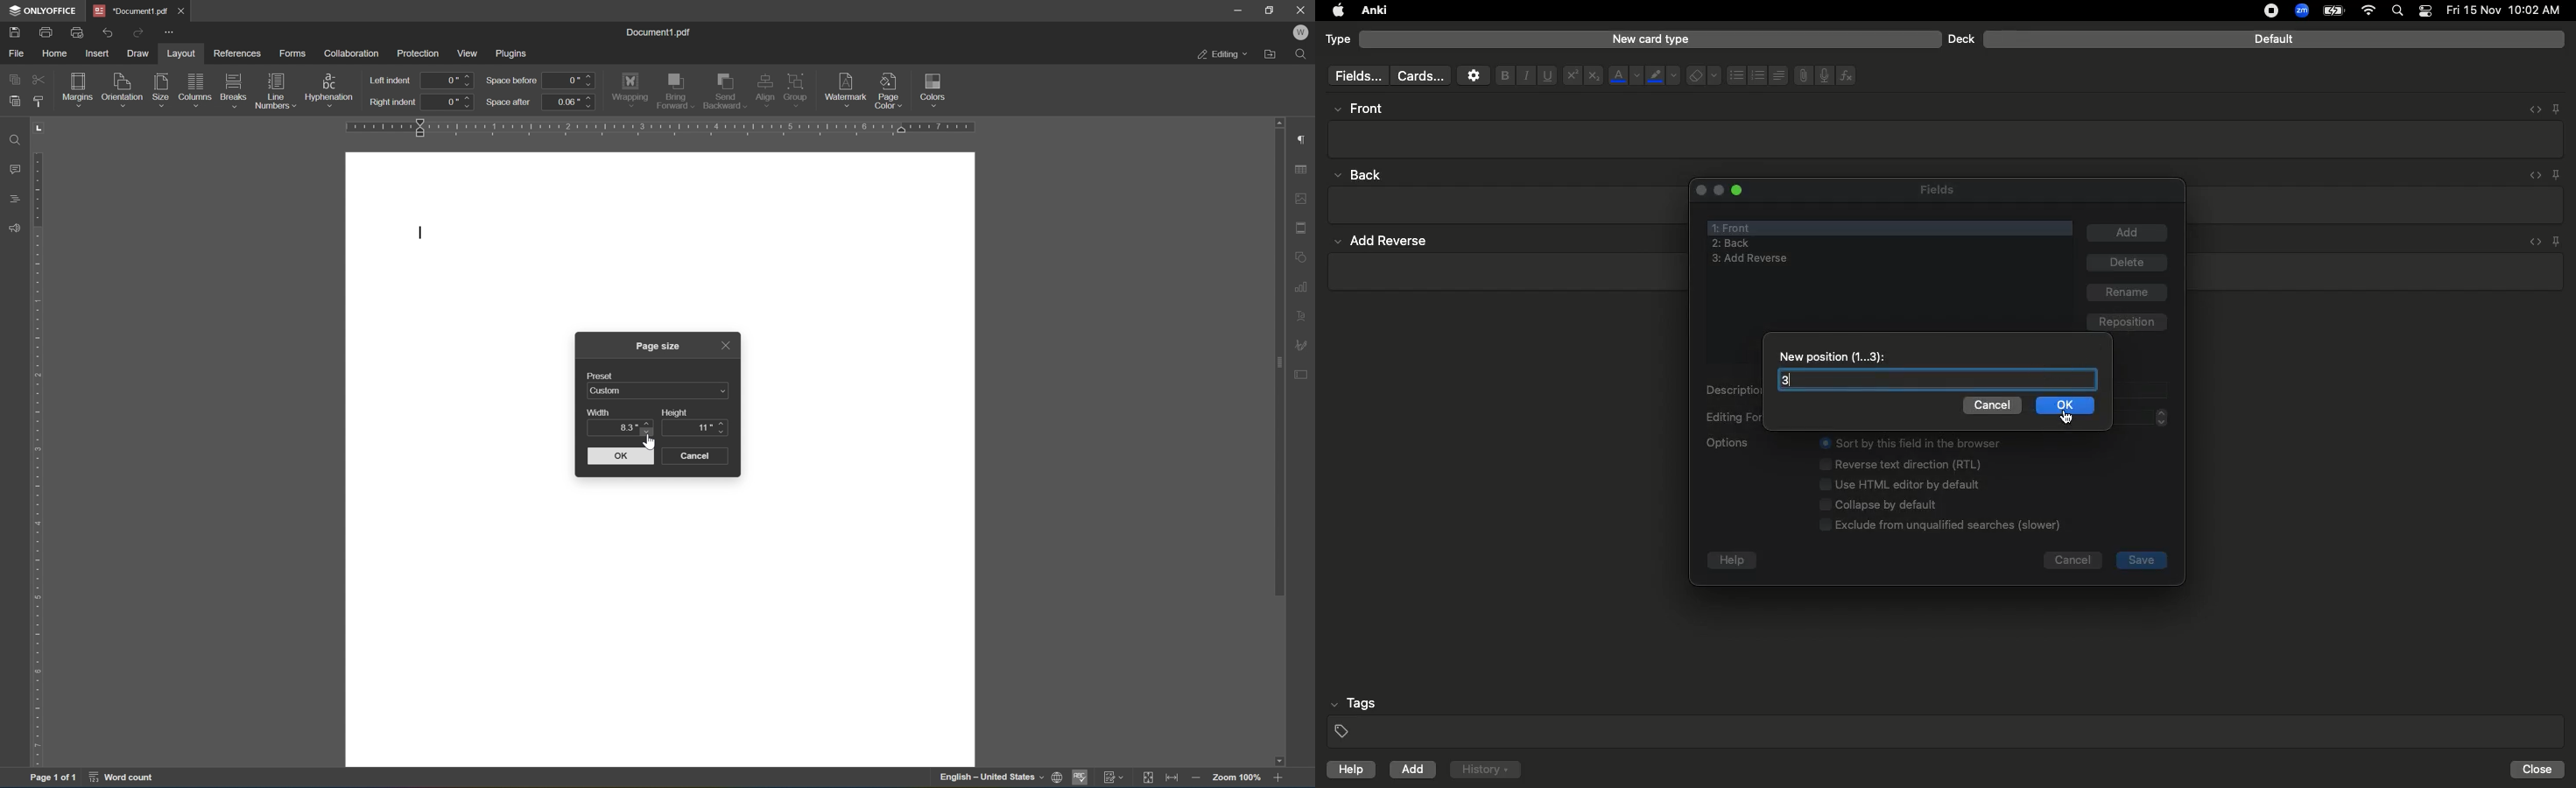 The width and height of the screenshot is (2576, 812). Describe the element at coordinates (2261, 11) in the screenshot. I see `recording` at that location.